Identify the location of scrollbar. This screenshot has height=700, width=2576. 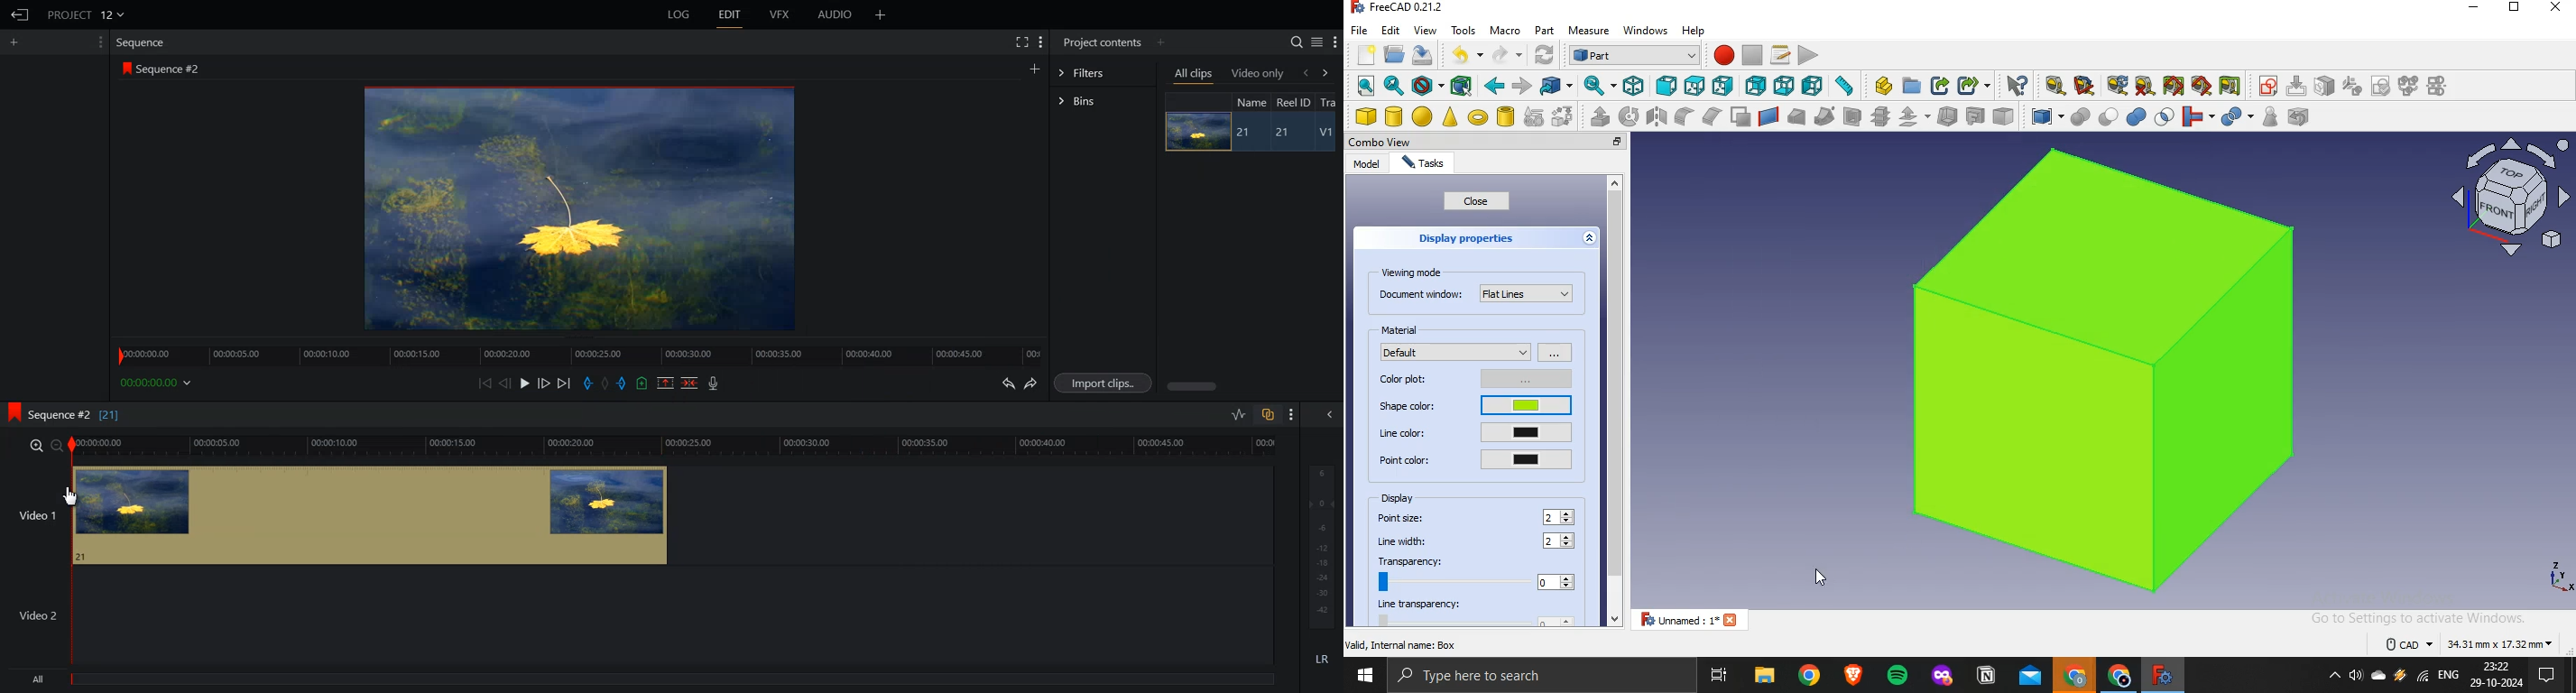
(1615, 401).